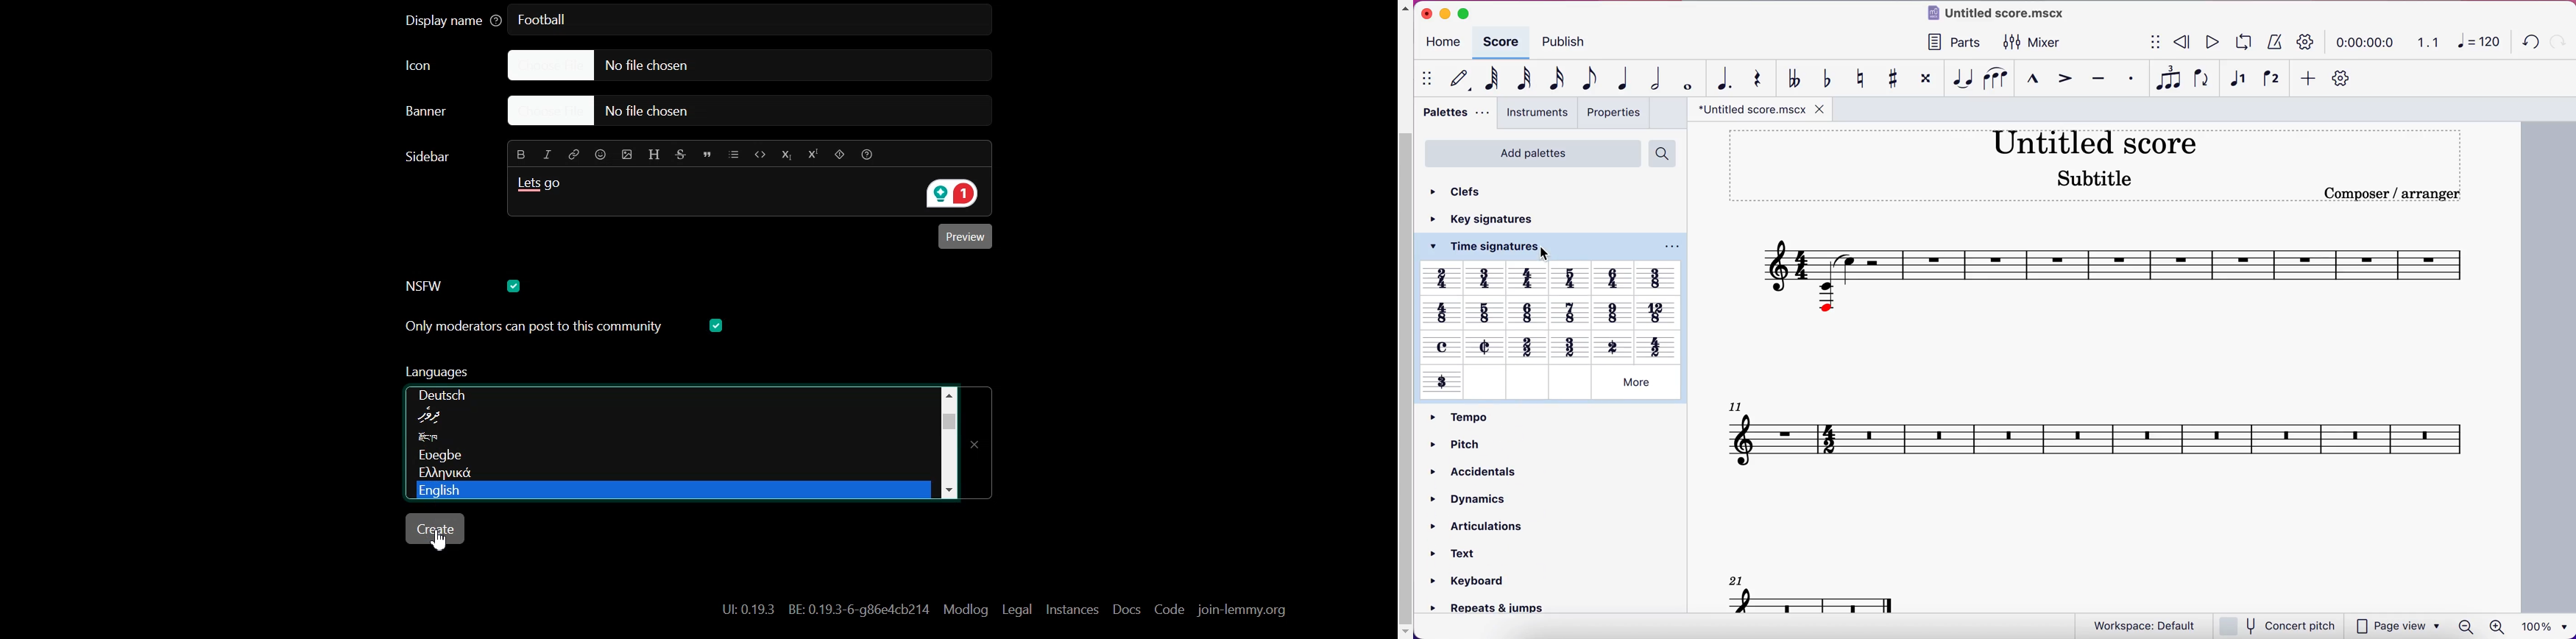 The width and height of the screenshot is (2576, 644). What do you see at coordinates (1429, 79) in the screenshot?
I see `show/hide bar` at bounding box center [1429, 79].